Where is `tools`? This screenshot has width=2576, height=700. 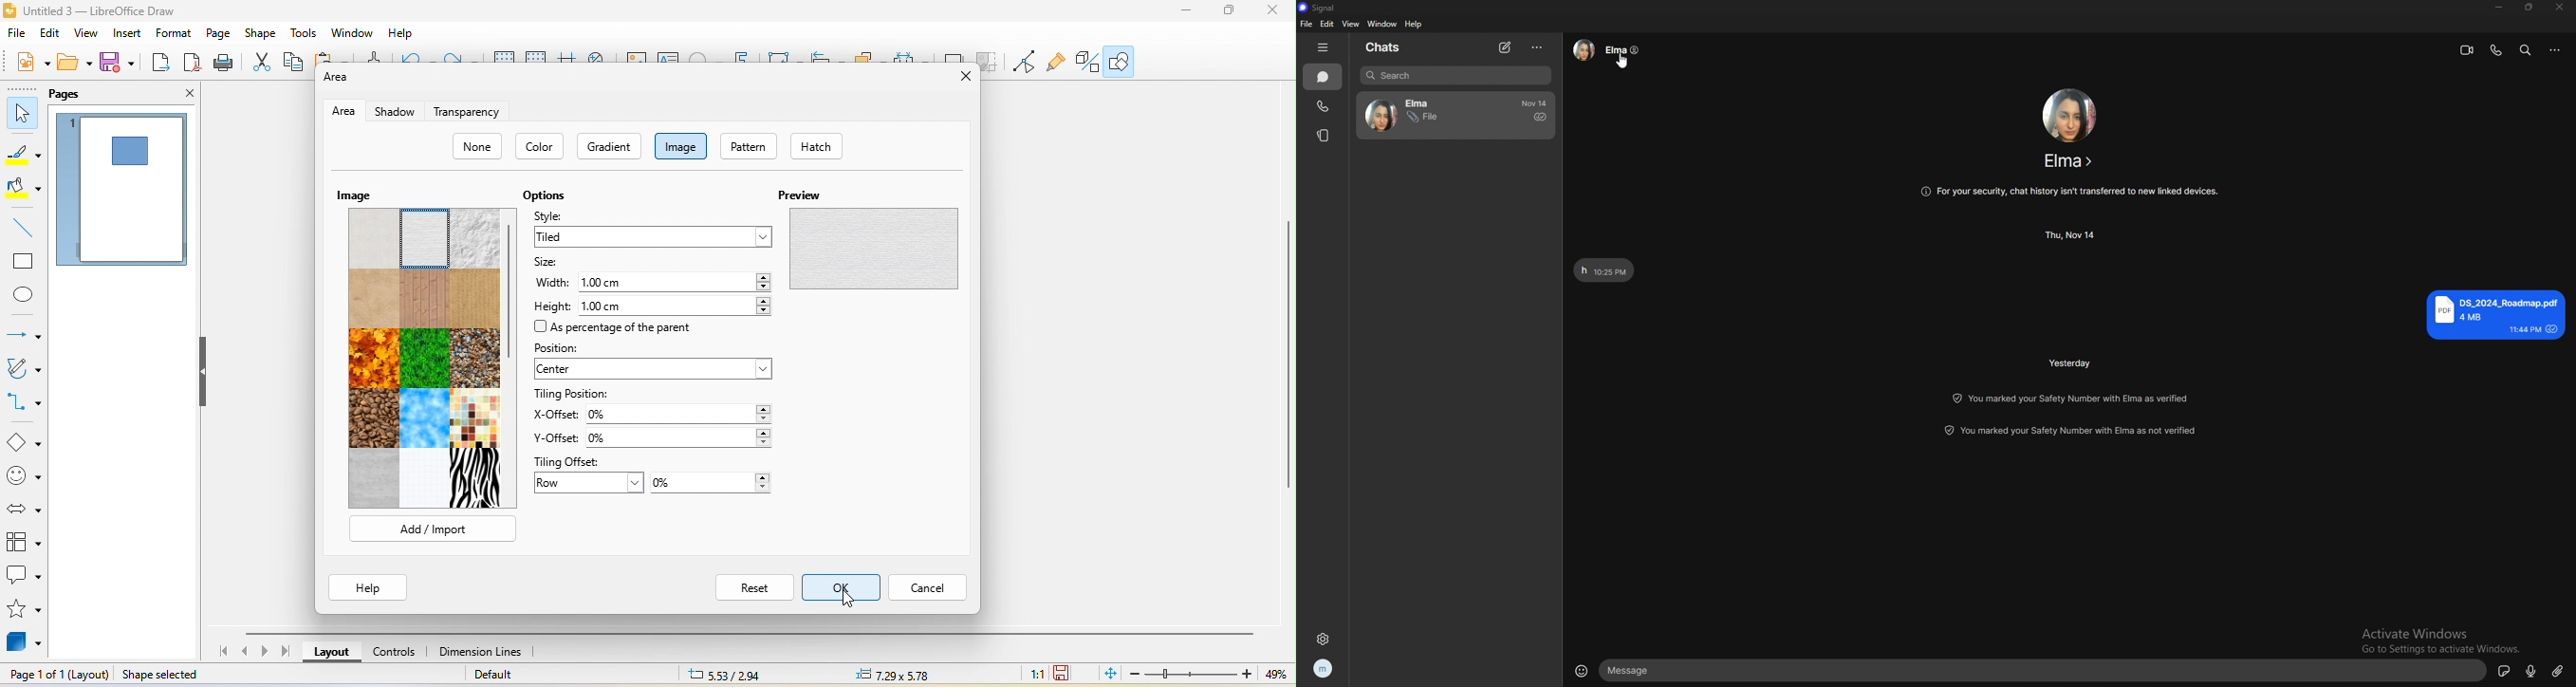 tools is located at coordinates (306, 34).